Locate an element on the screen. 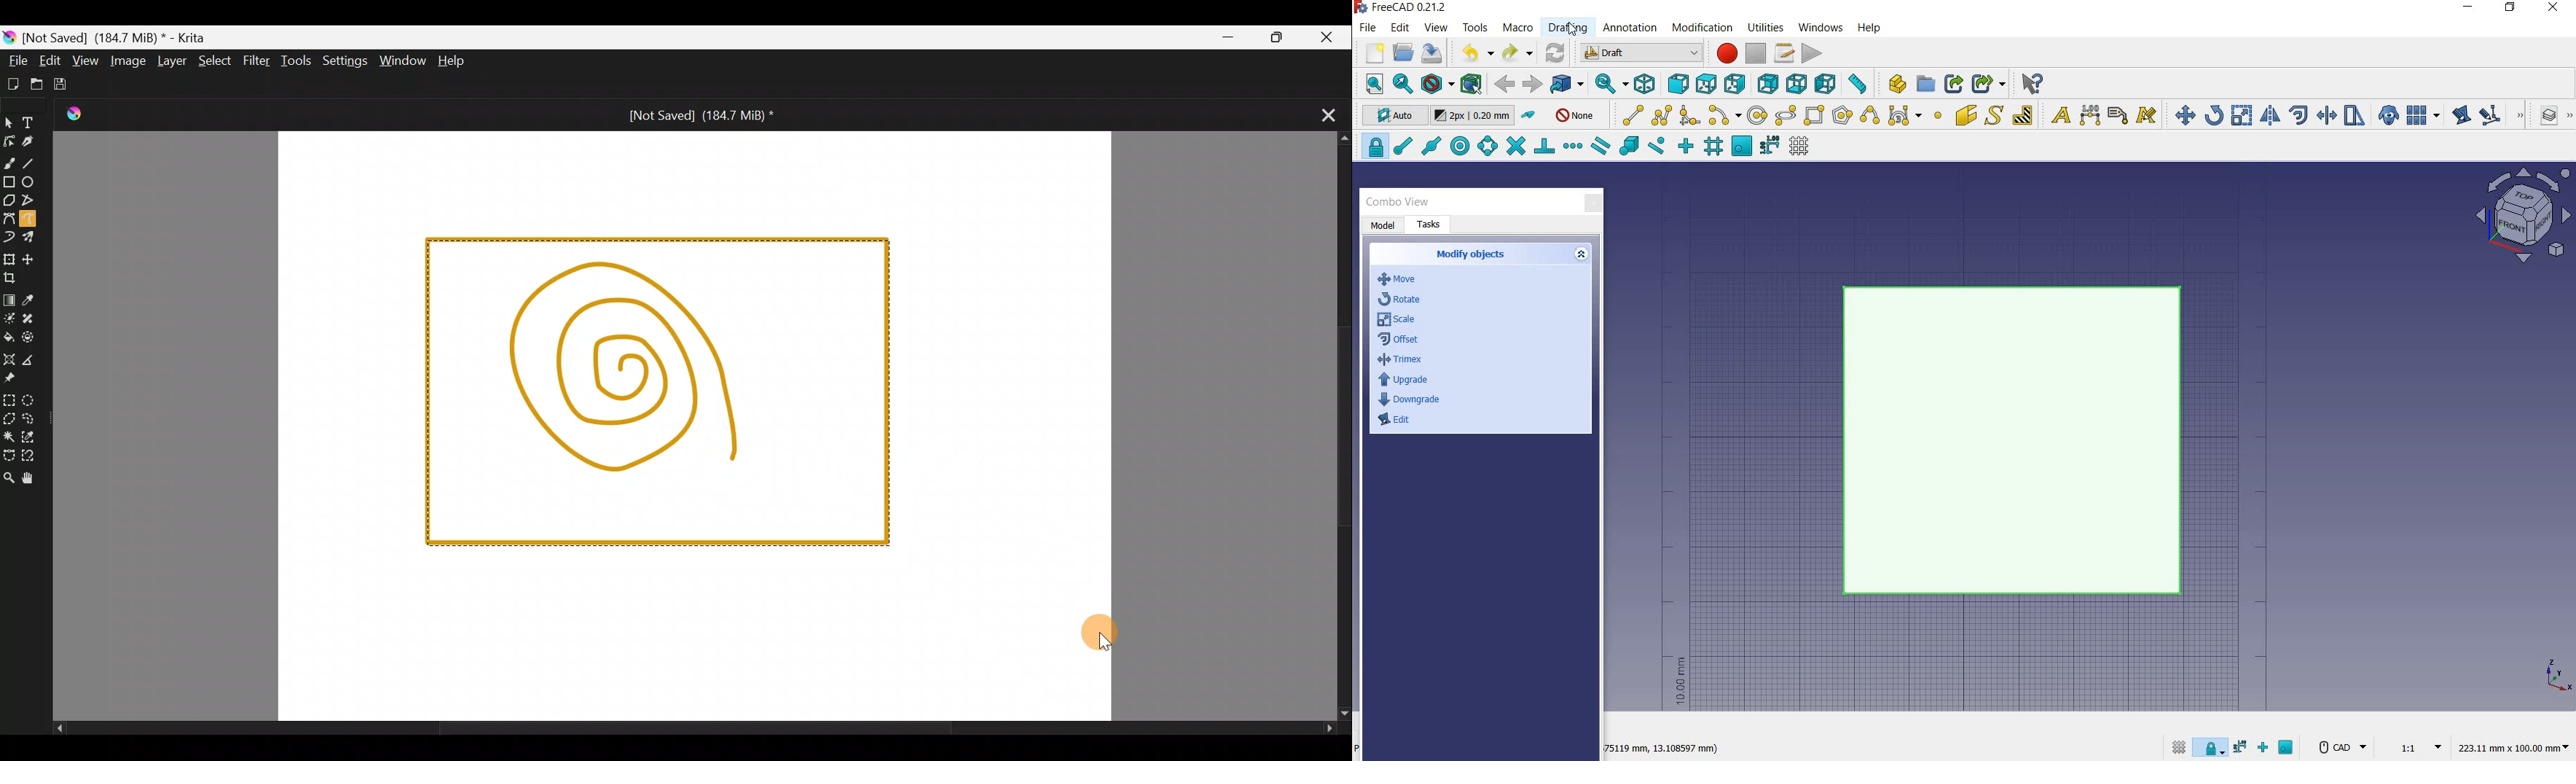  snap near is located at coordinates (1654, 147).